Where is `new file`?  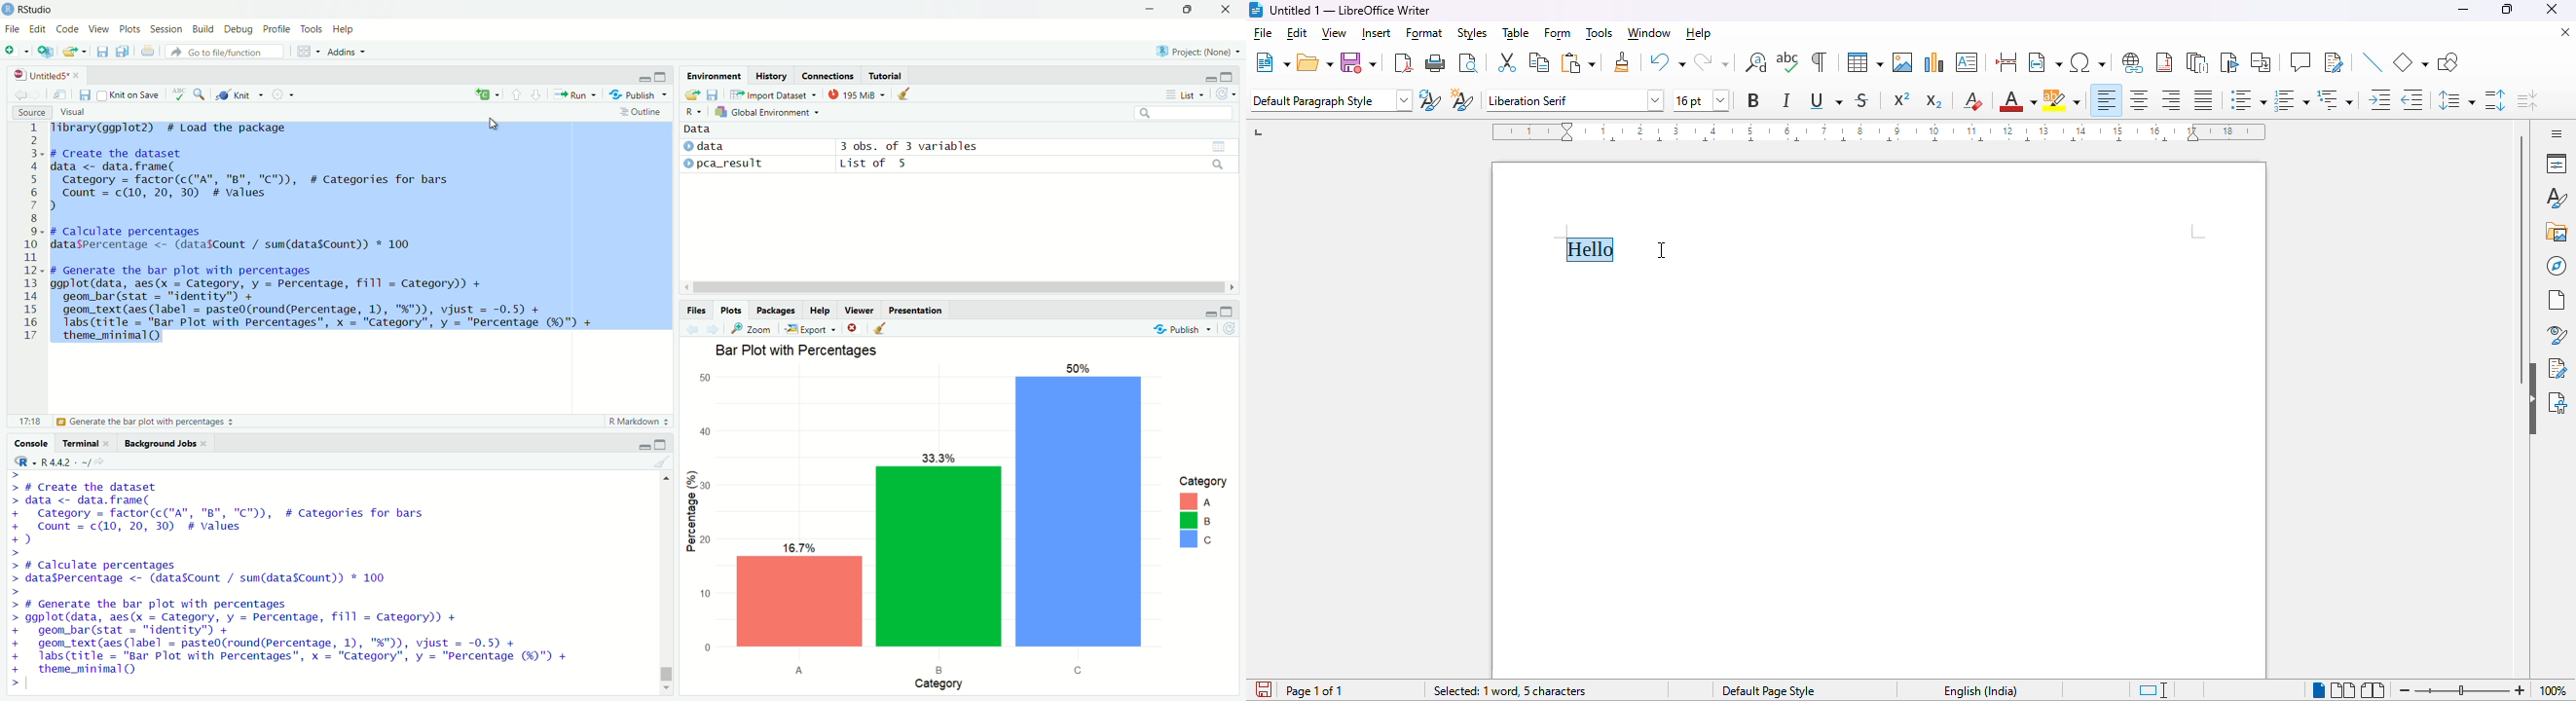
new file is located at coordinates (16, 52).